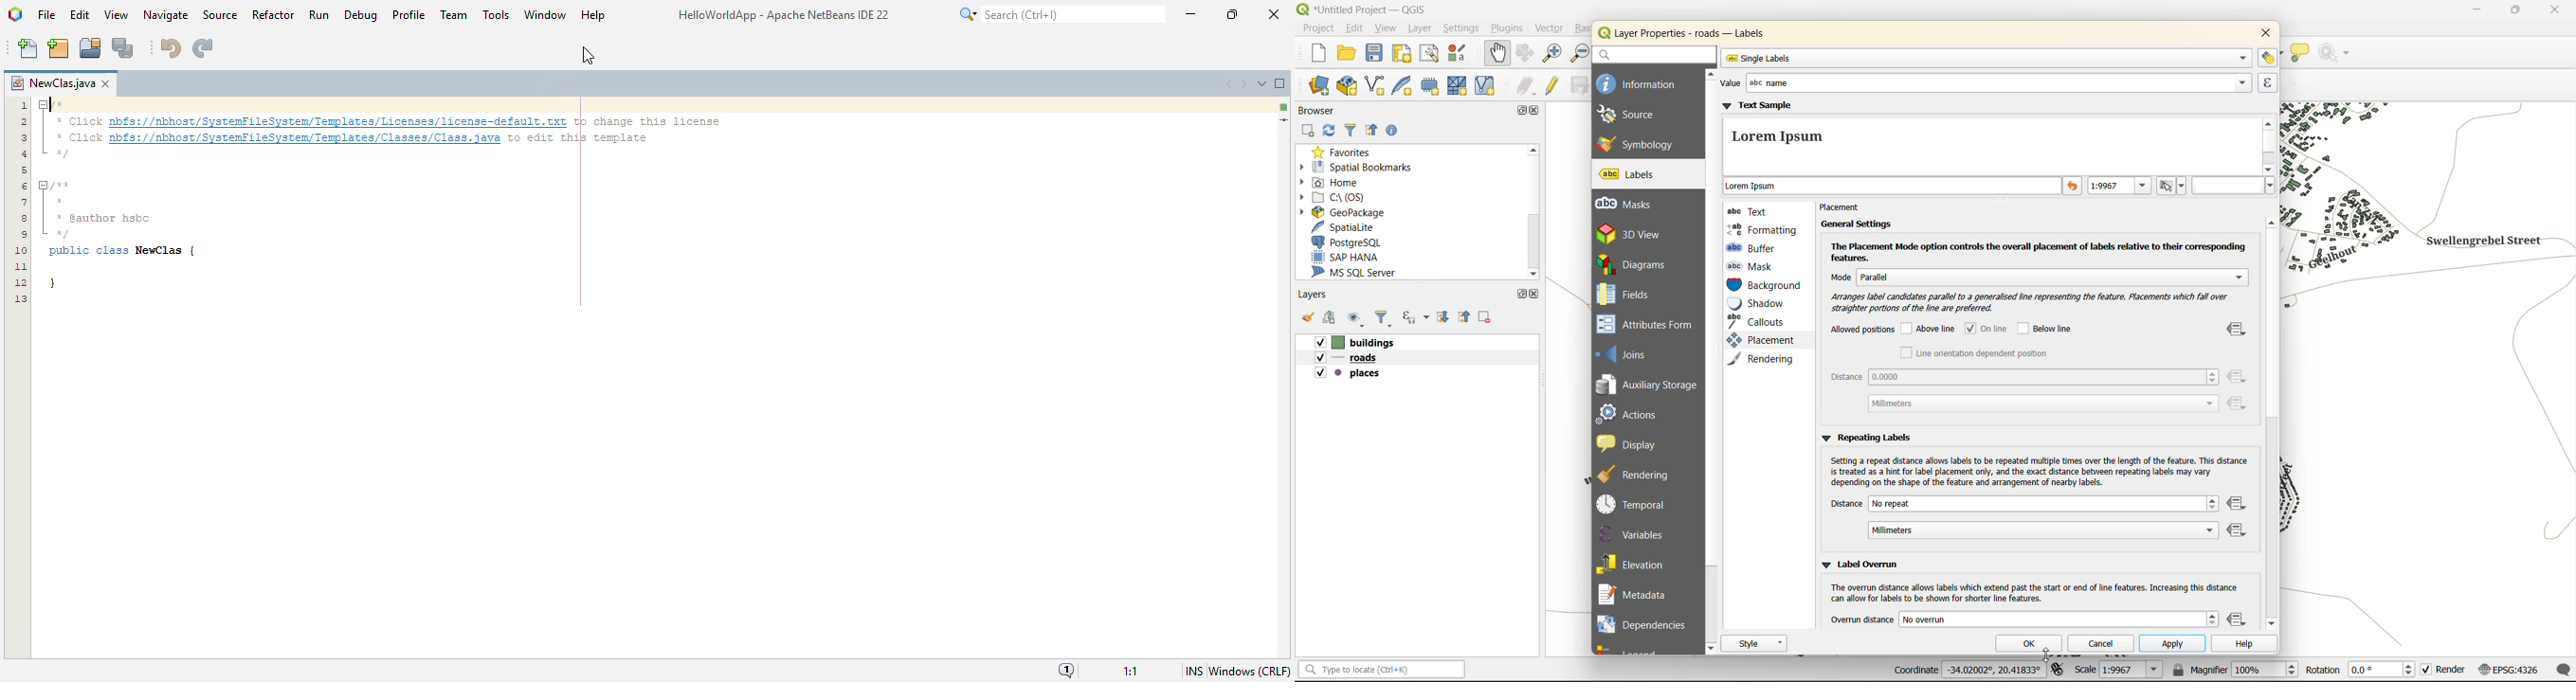  I want to click on data defined override, so click(2239, 368).